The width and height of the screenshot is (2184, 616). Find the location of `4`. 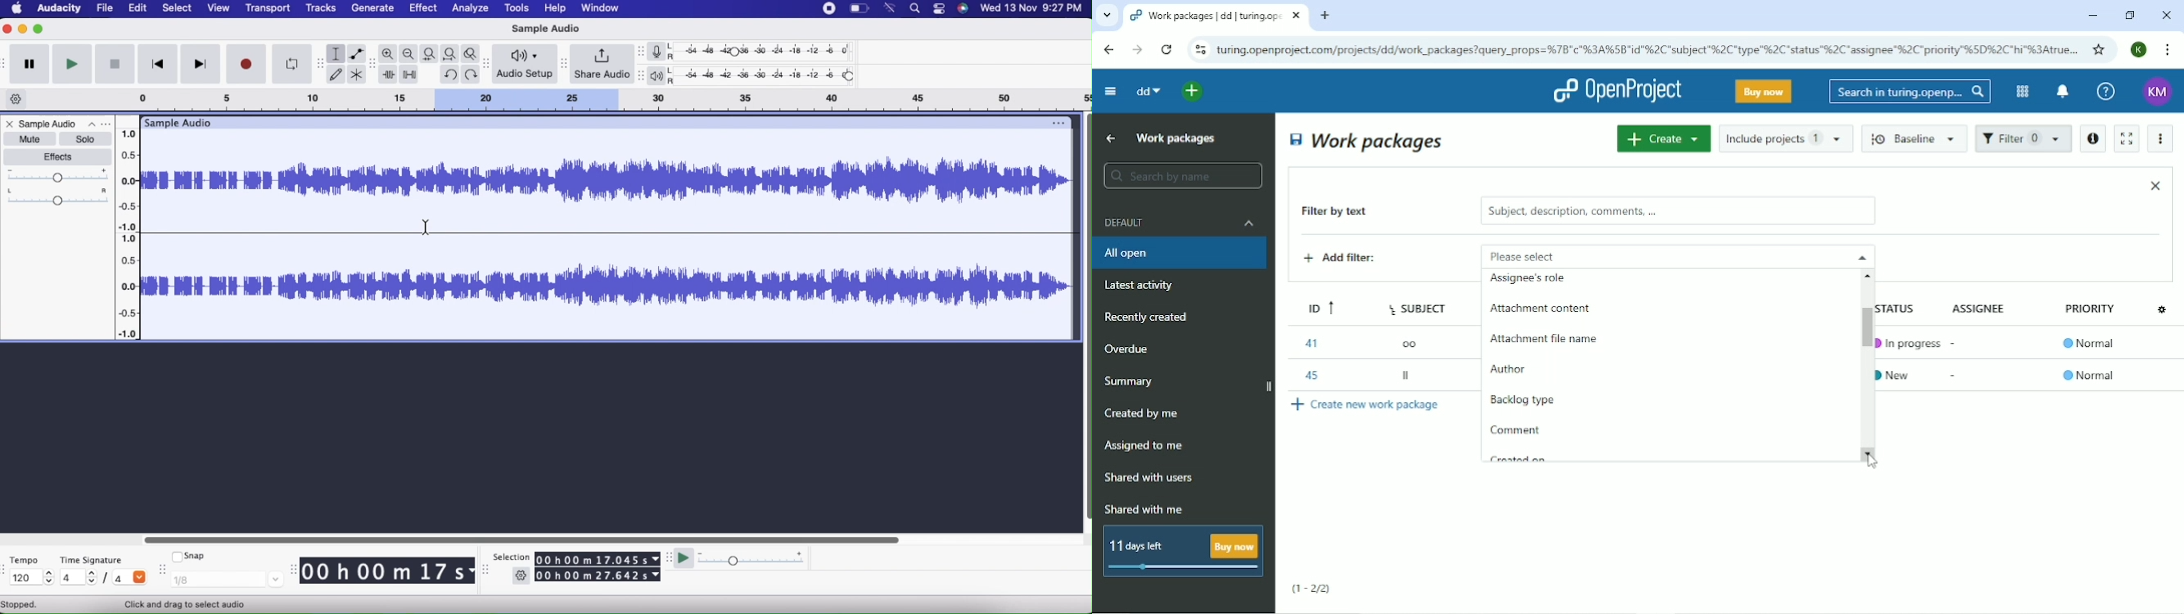

4 is located at coordinates (78, 576).